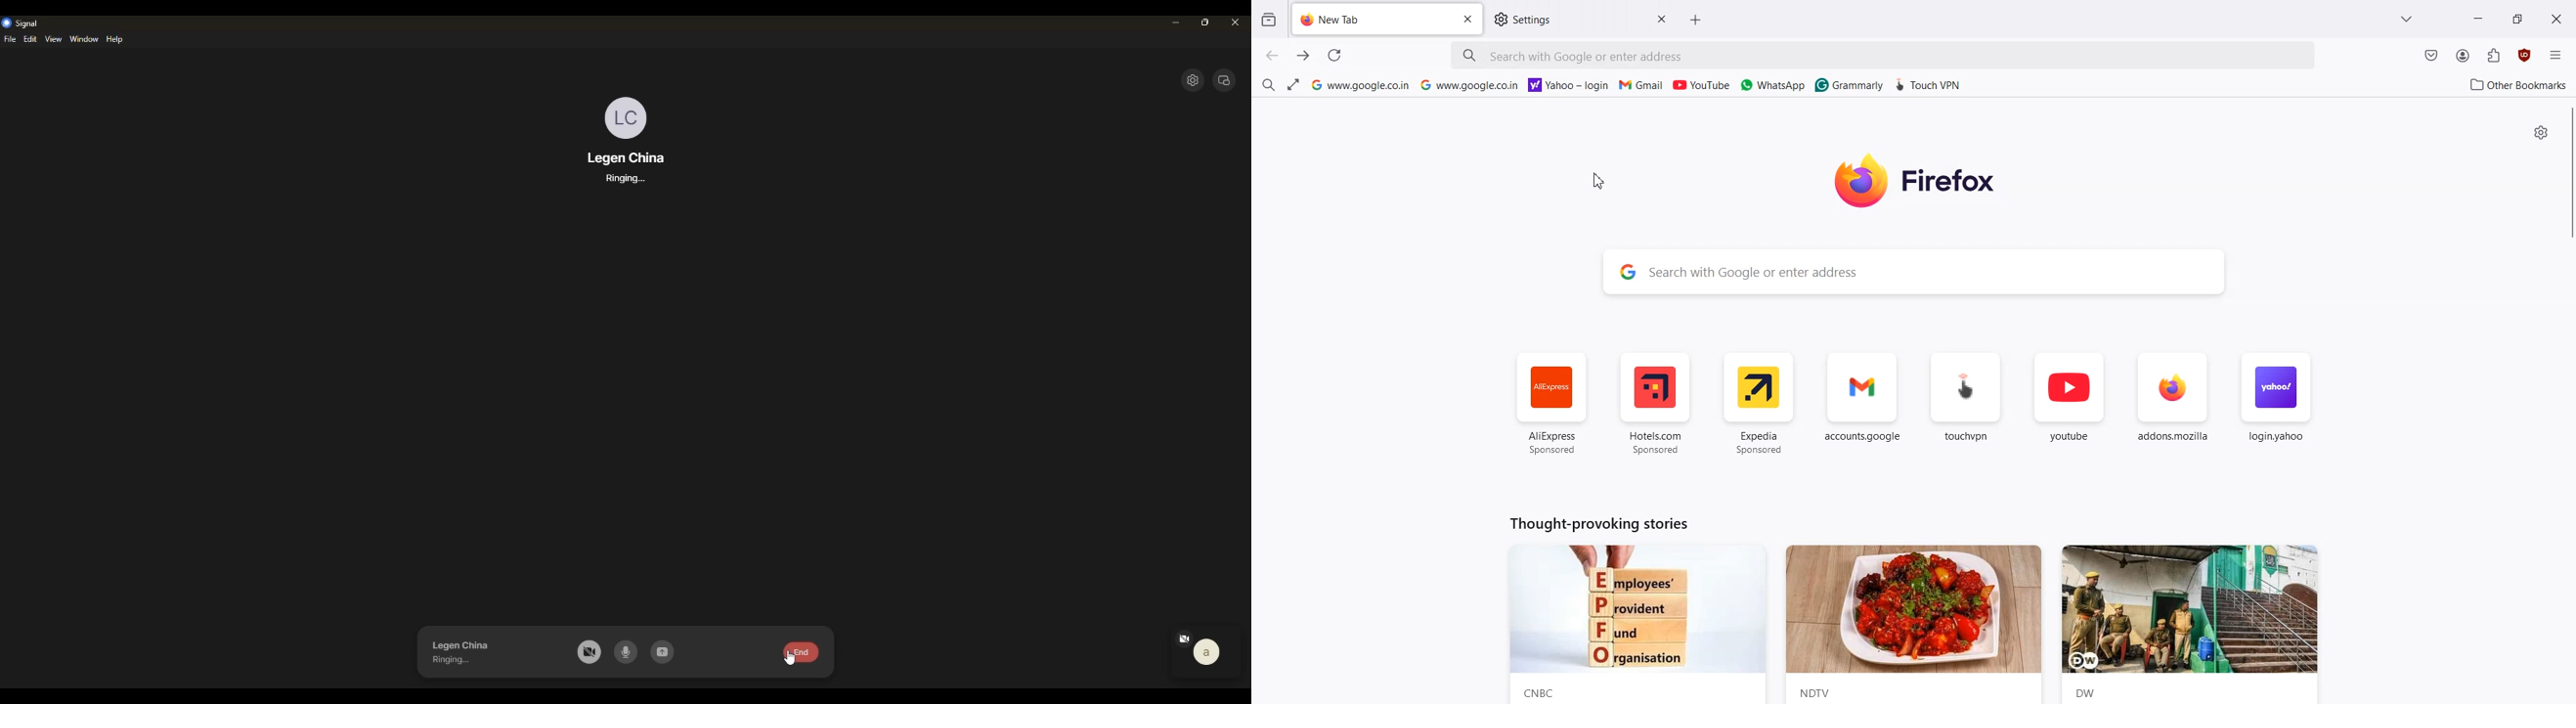 The width and height of the screenshot is (2576, 728). What do you see at coordinates (2463, 56) in the screenshot?
I see `Account` at bounding box center [2463, 56].